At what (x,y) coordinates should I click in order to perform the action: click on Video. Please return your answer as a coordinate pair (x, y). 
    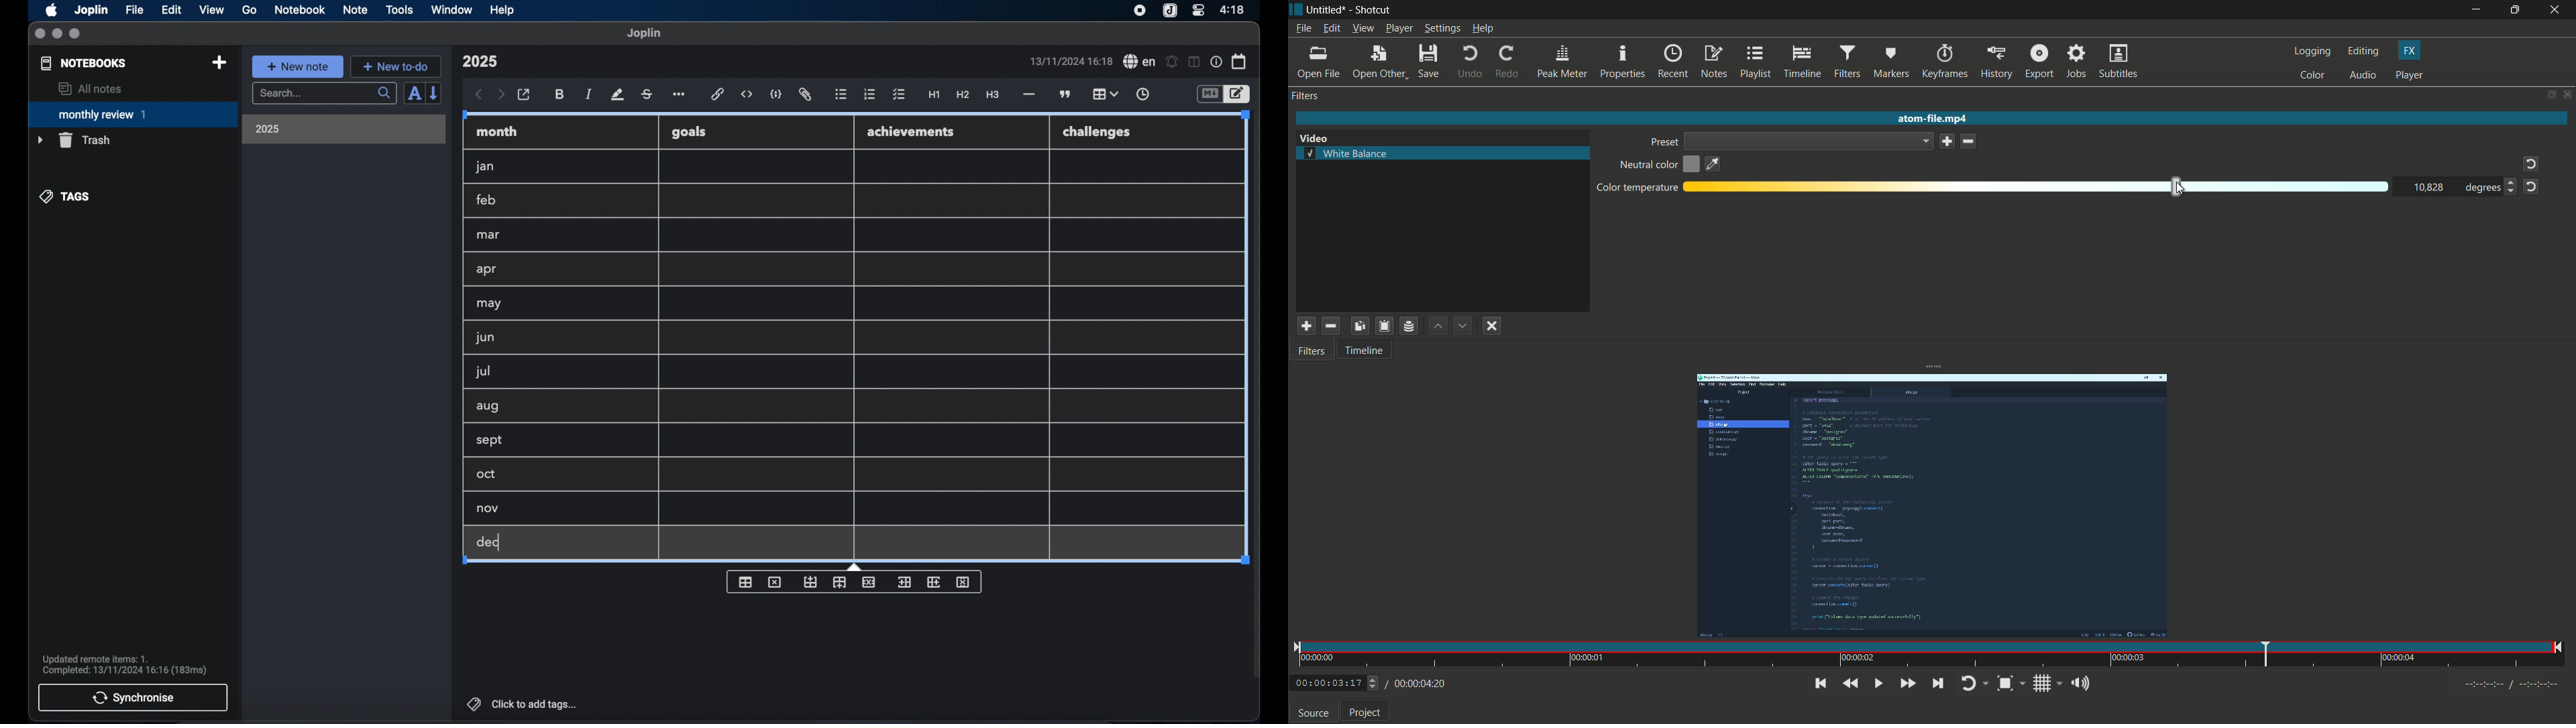
    Looking at the image, I should click on (1318, 136).